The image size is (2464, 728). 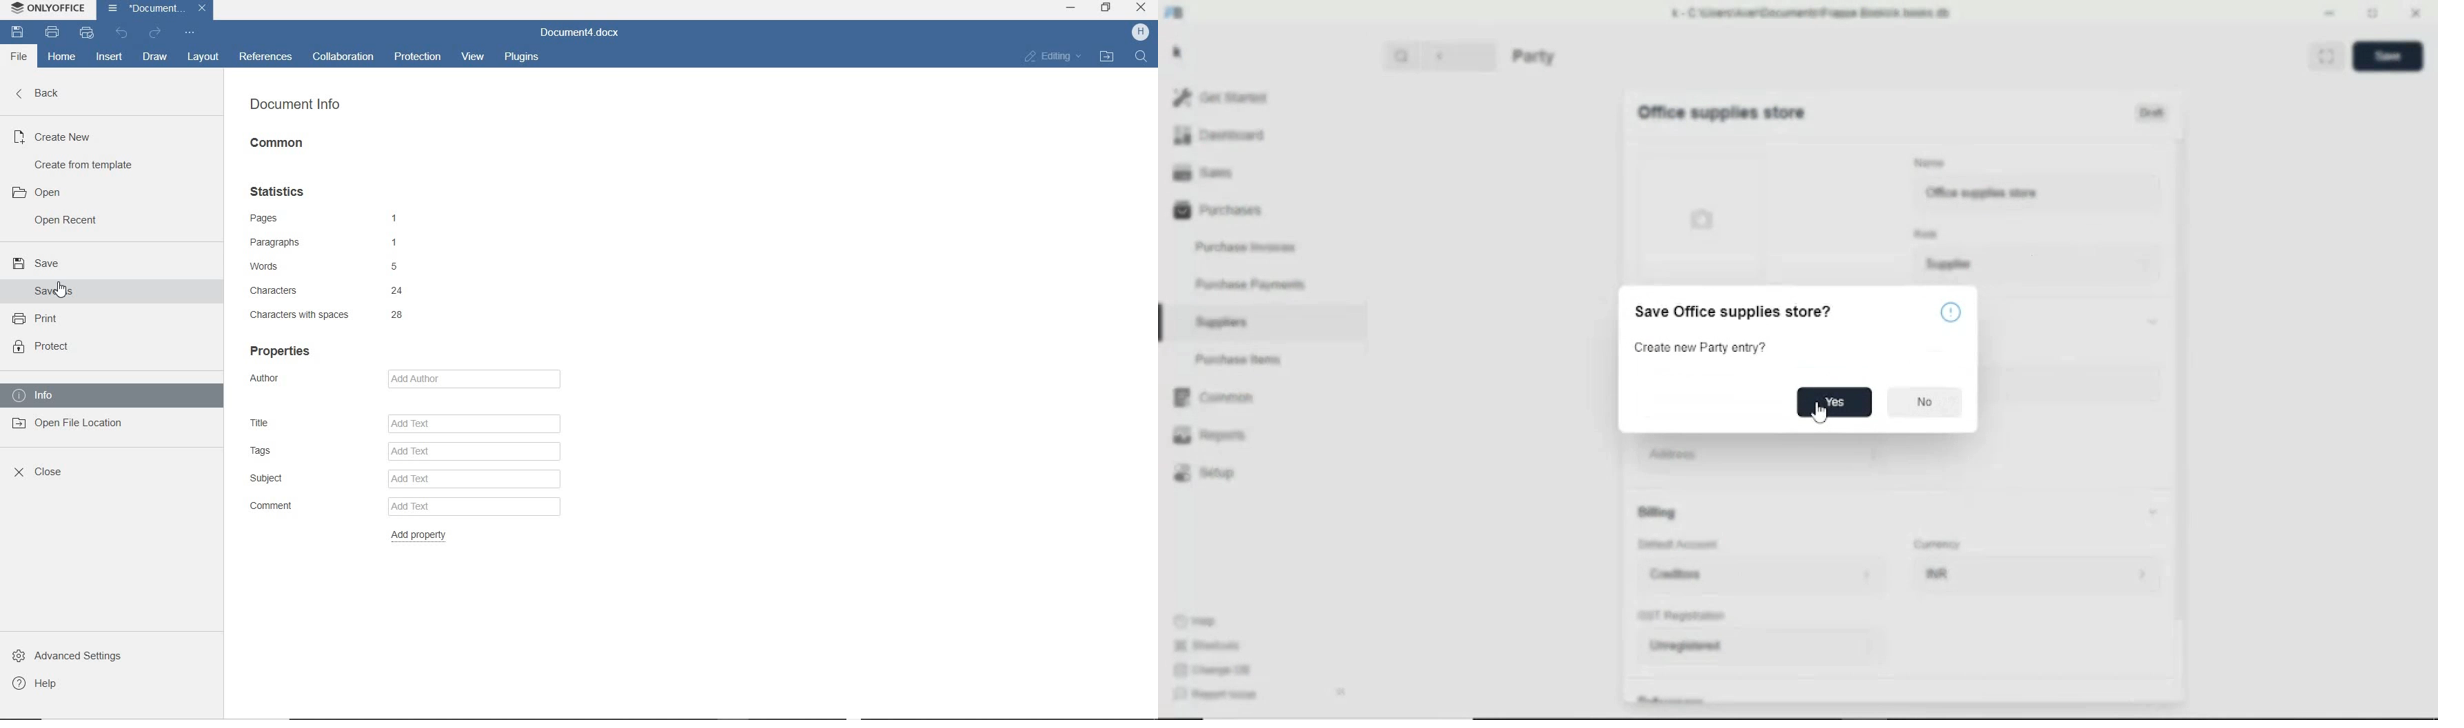 What do you see at coordinates (1684, 617) in the screenshot?
I see `GST Registration` at bounding box center [1684, 617].